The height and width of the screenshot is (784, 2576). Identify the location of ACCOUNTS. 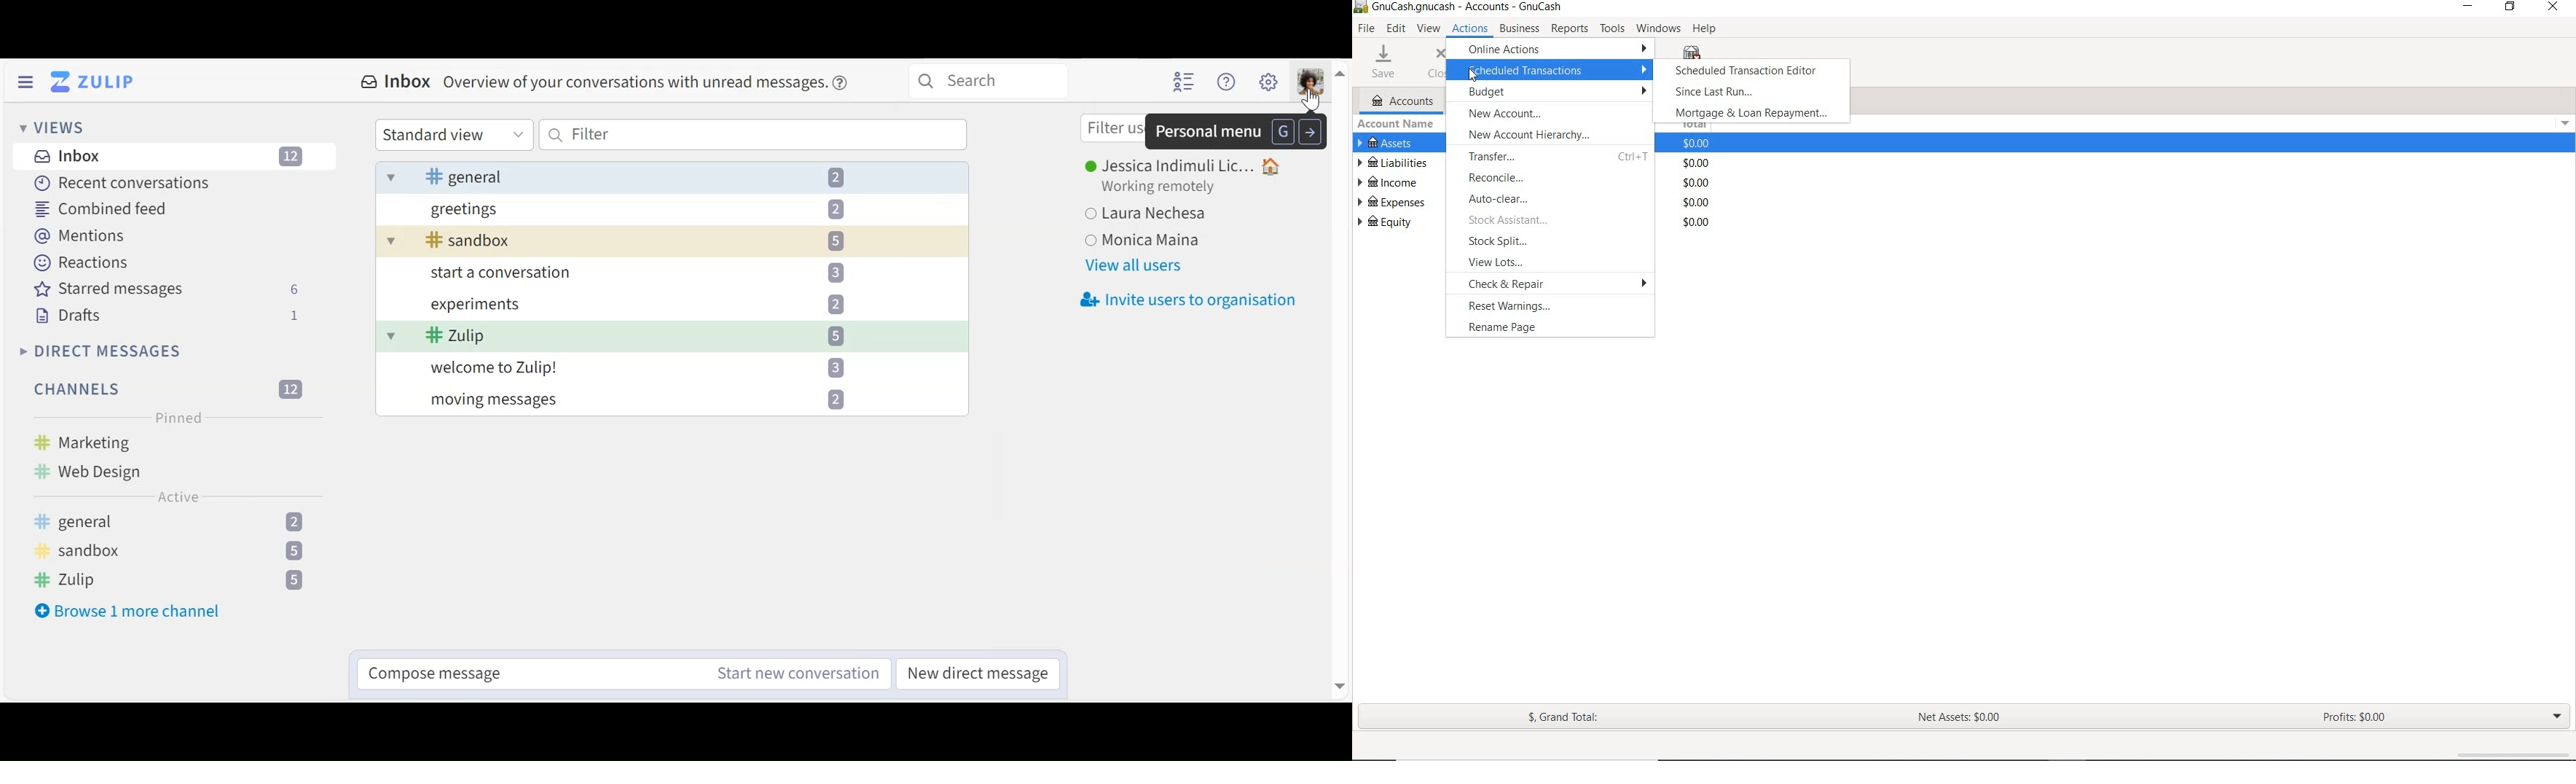
(1403, 101).